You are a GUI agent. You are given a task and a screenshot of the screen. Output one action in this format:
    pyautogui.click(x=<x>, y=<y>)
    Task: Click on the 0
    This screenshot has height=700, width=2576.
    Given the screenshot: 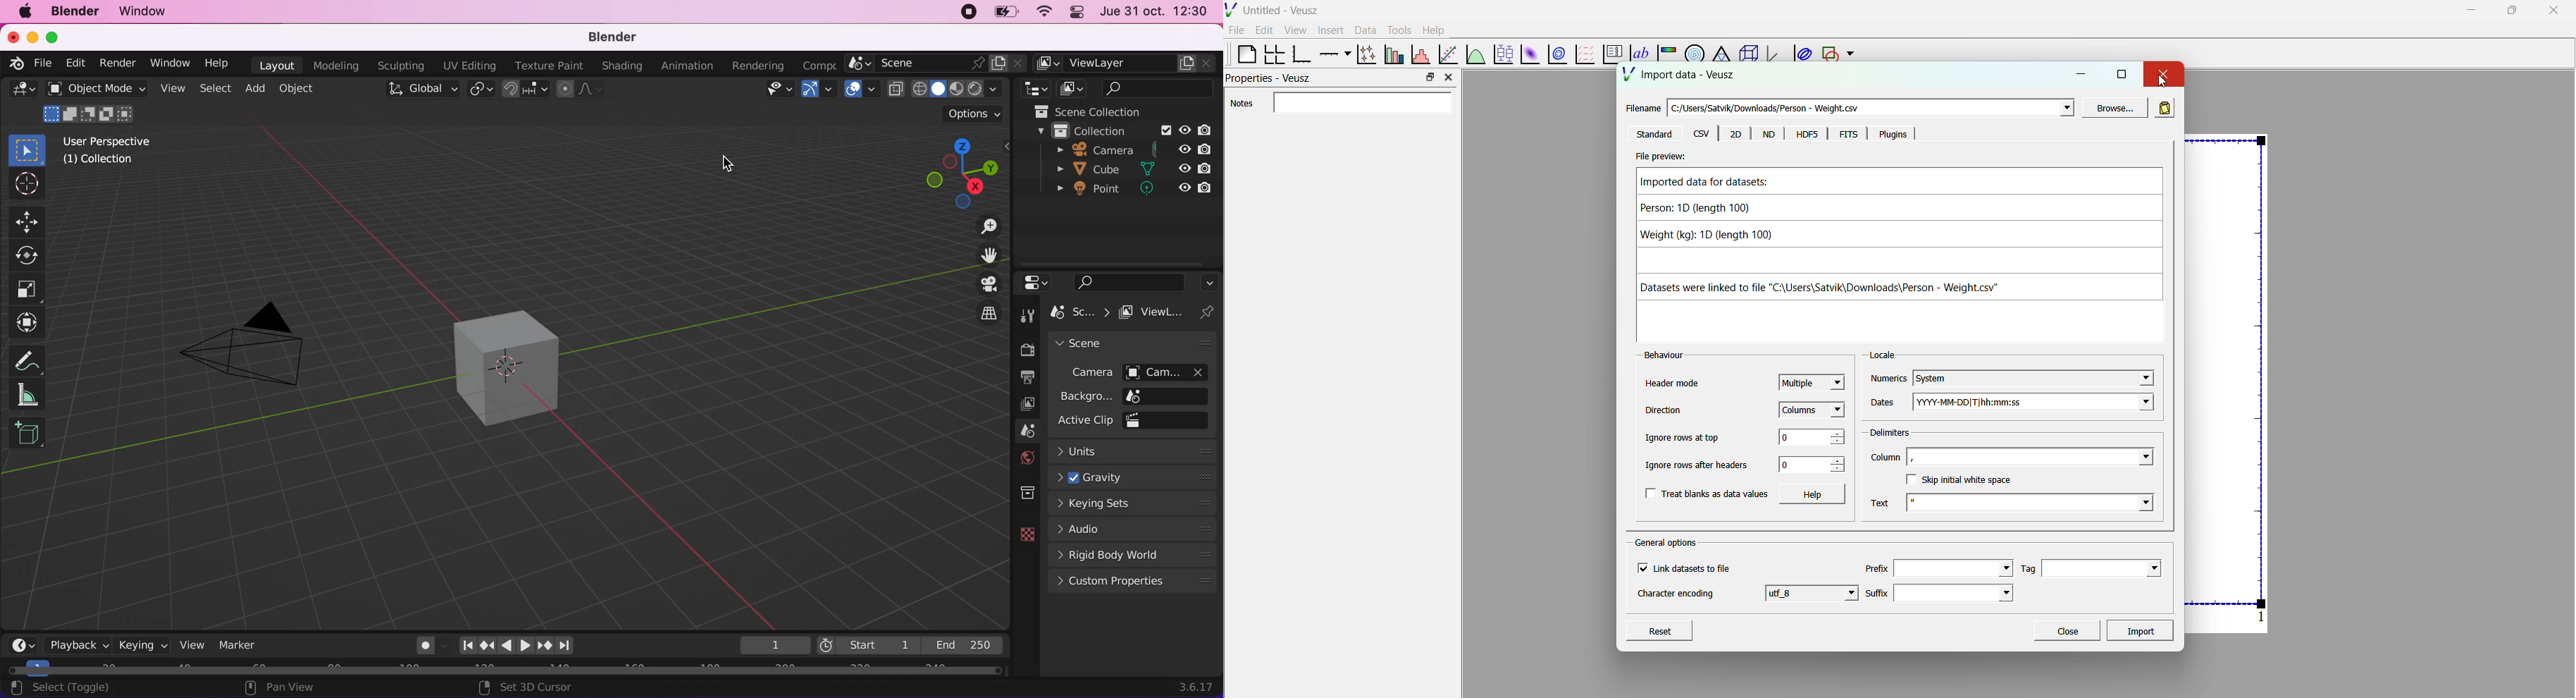 What is the action you would take?
    pyautogui.click(x=1787, y=465)
    